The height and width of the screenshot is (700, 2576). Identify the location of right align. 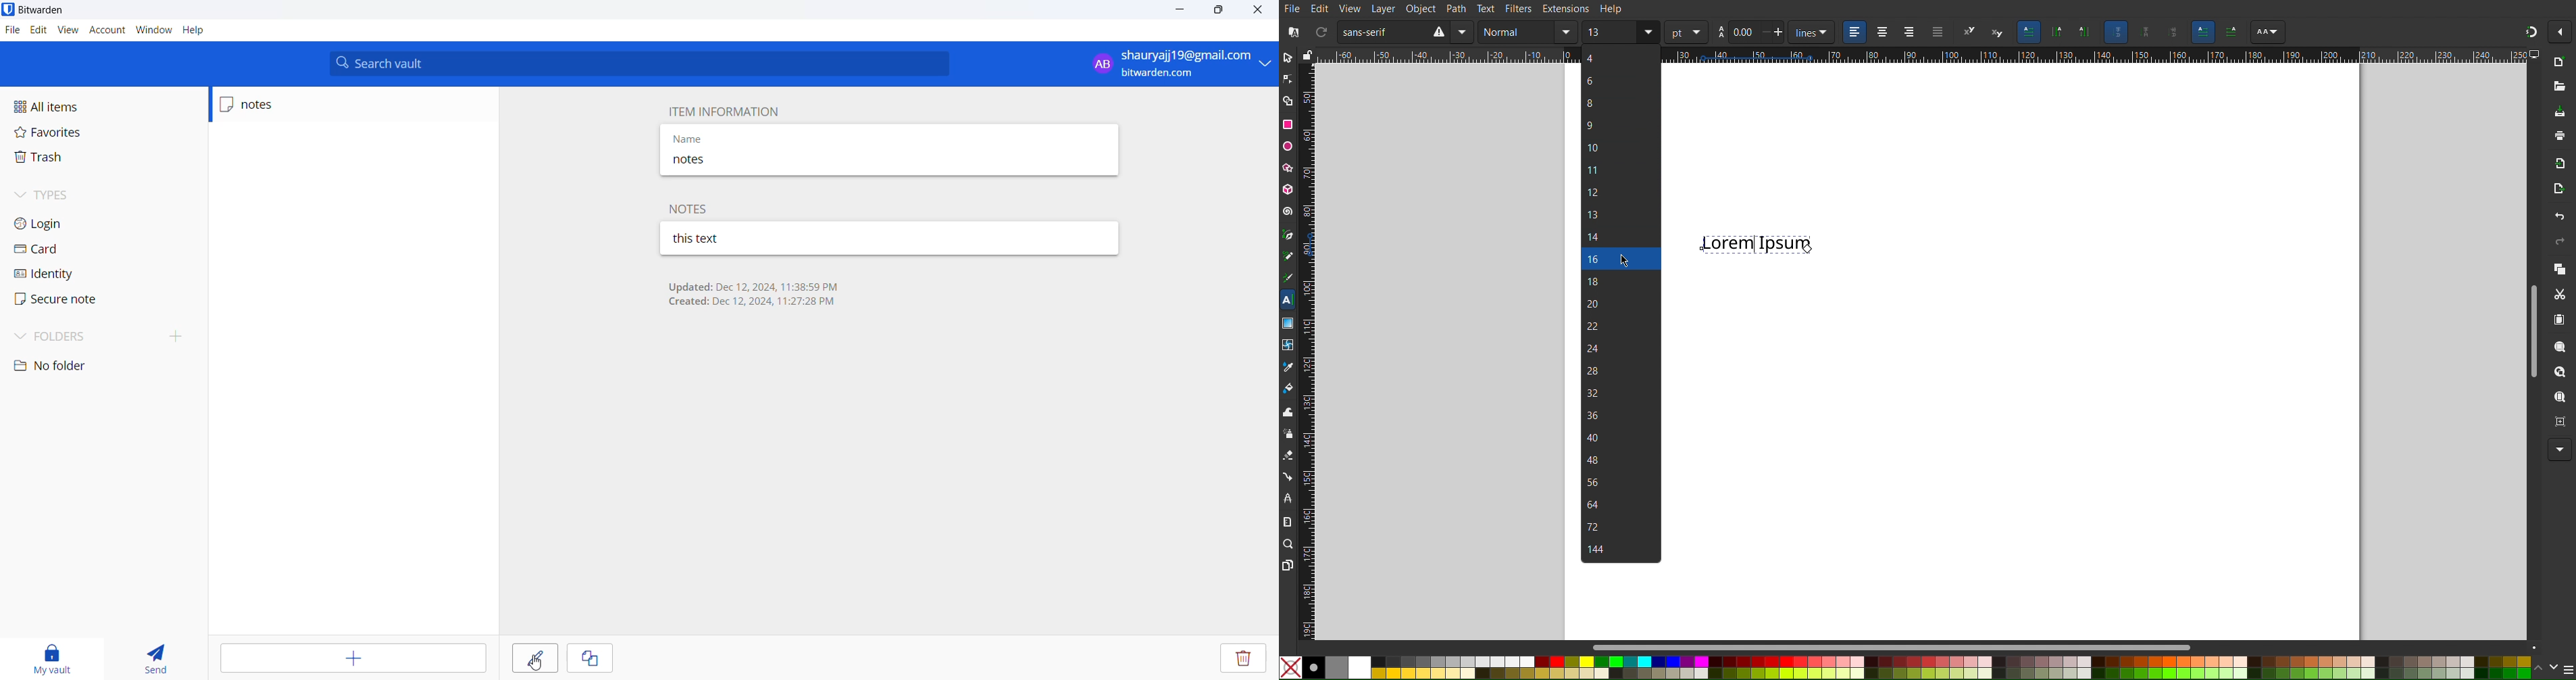
(1909, 33).